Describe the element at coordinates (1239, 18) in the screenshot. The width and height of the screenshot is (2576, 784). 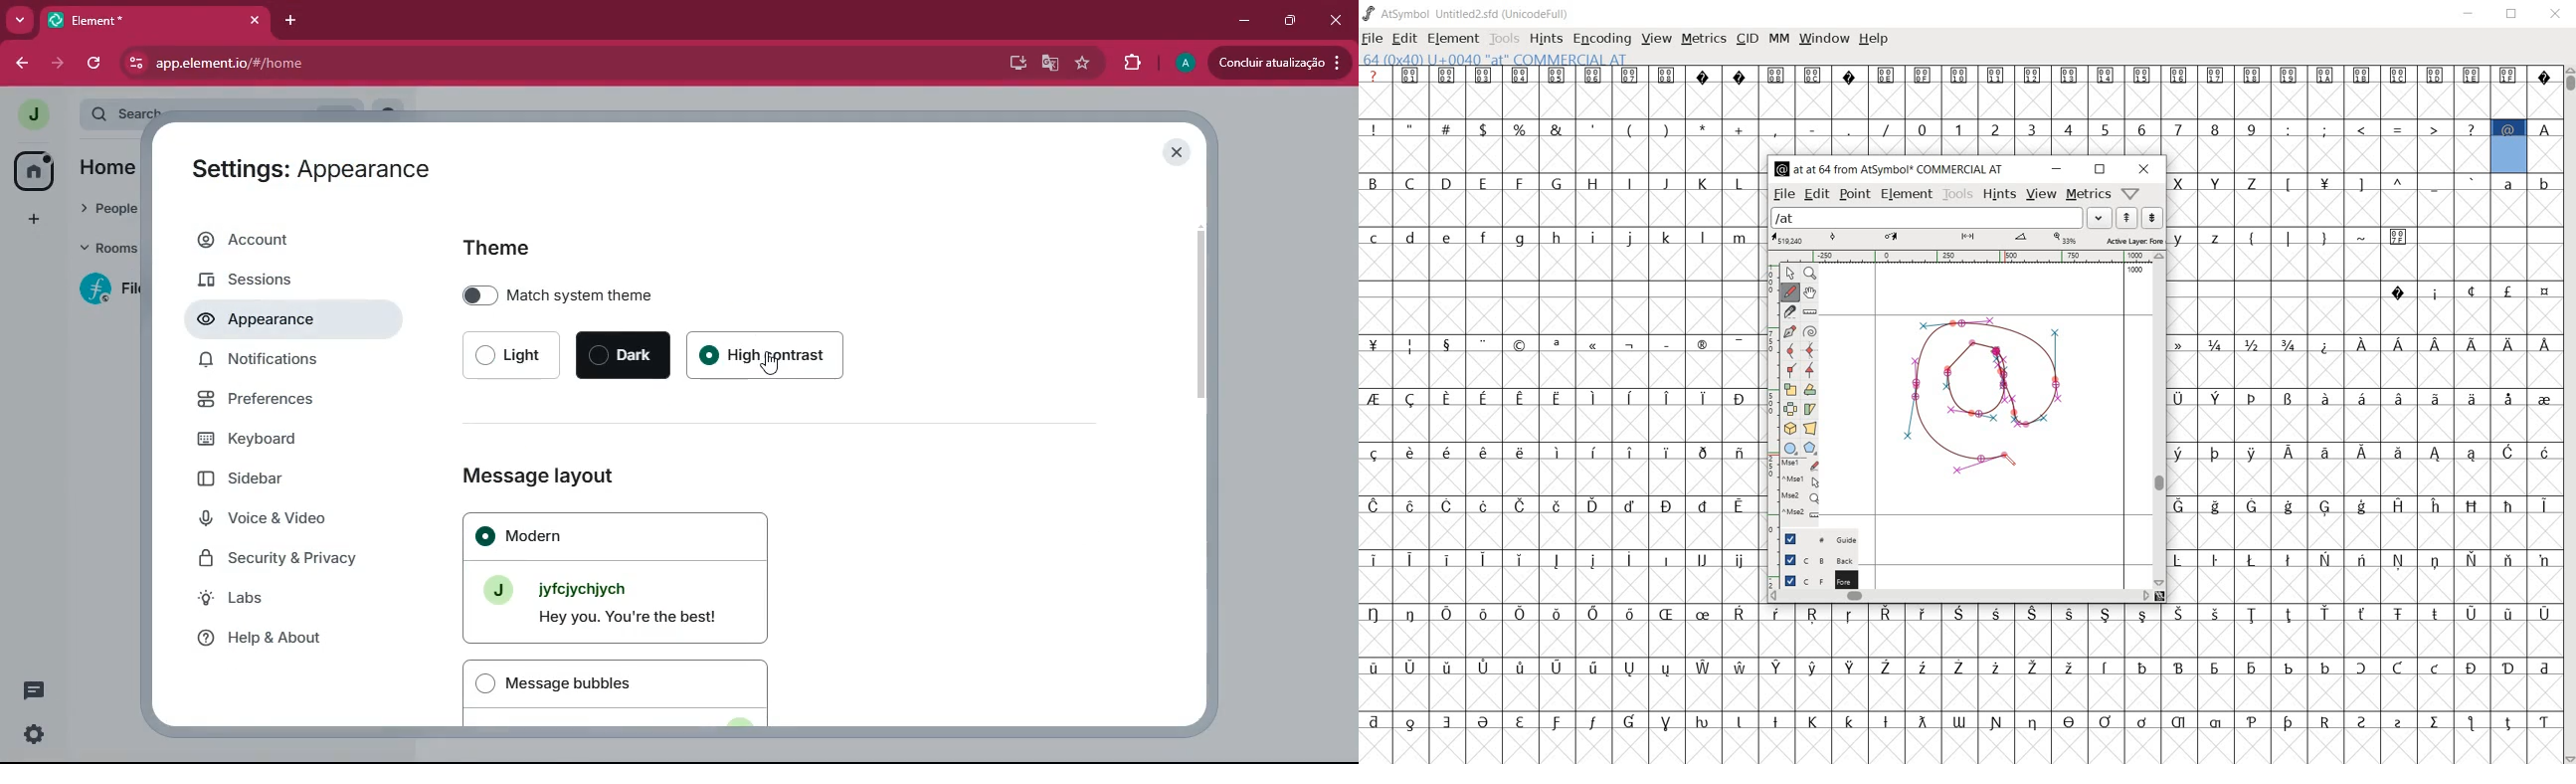
I see `minimize` at that location.